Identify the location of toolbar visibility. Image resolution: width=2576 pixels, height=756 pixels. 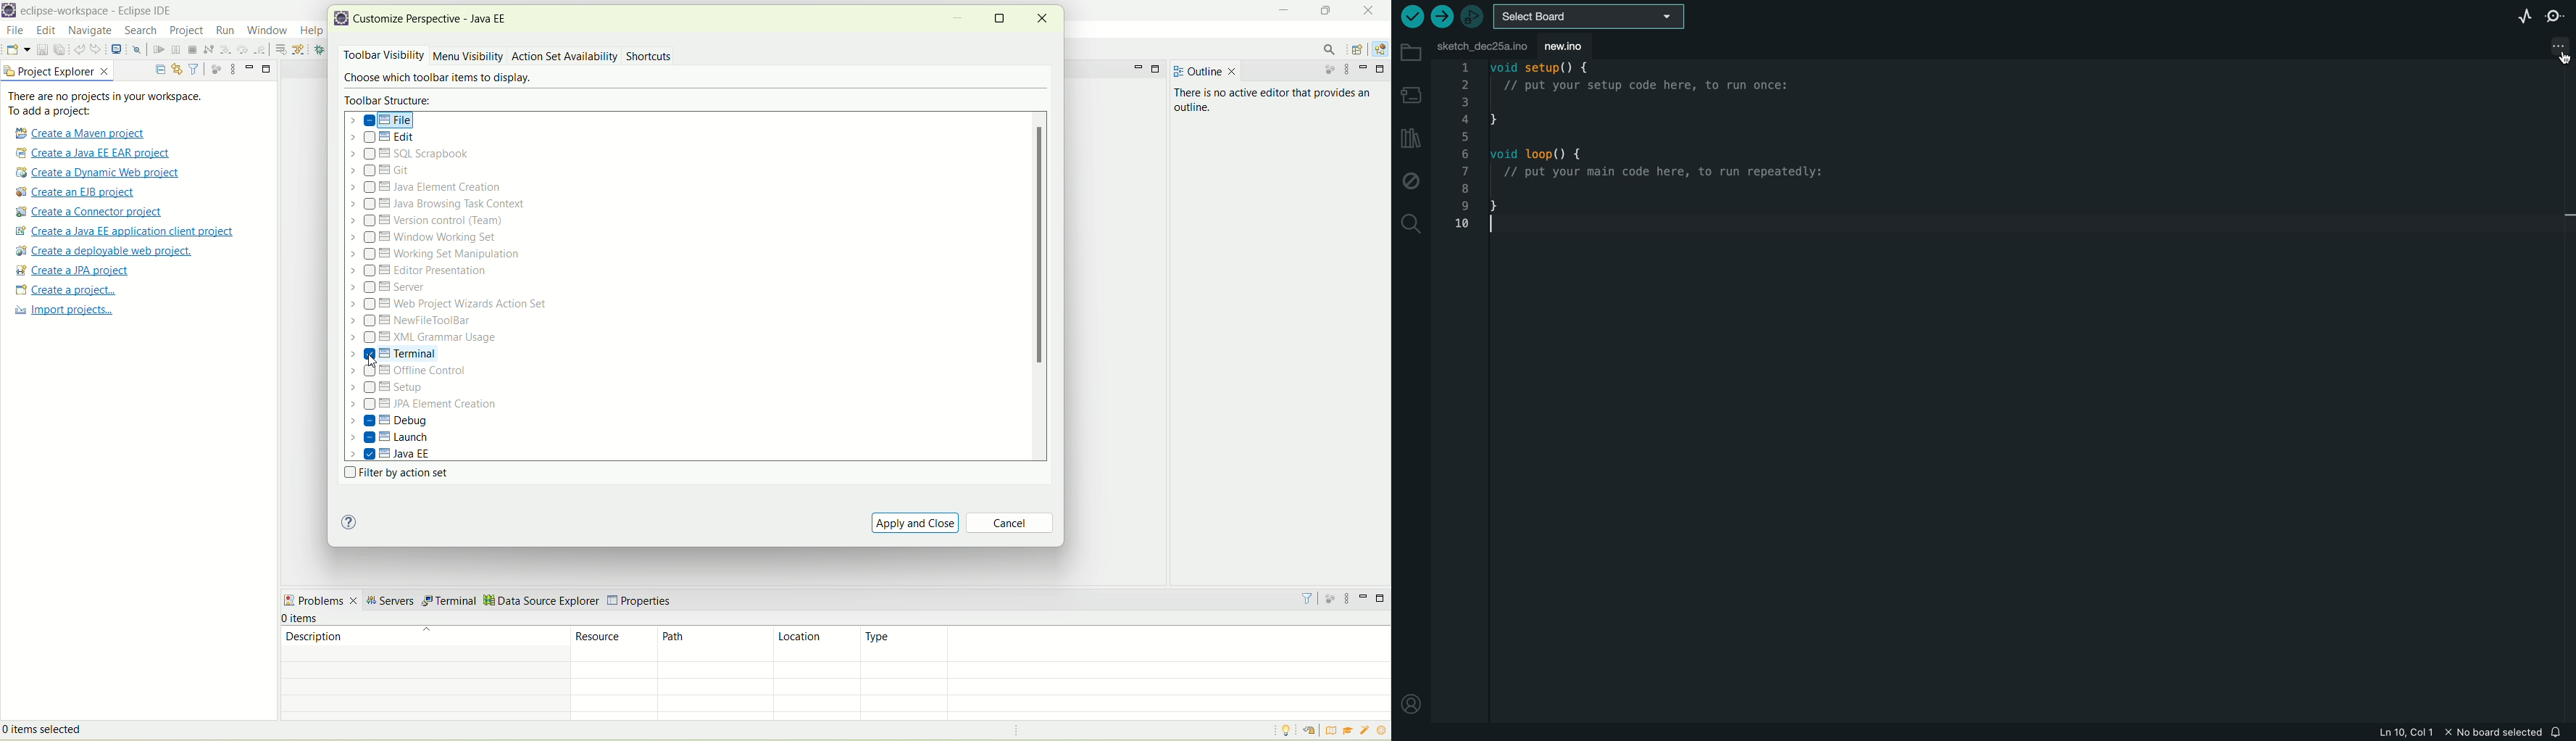
(381, 56).